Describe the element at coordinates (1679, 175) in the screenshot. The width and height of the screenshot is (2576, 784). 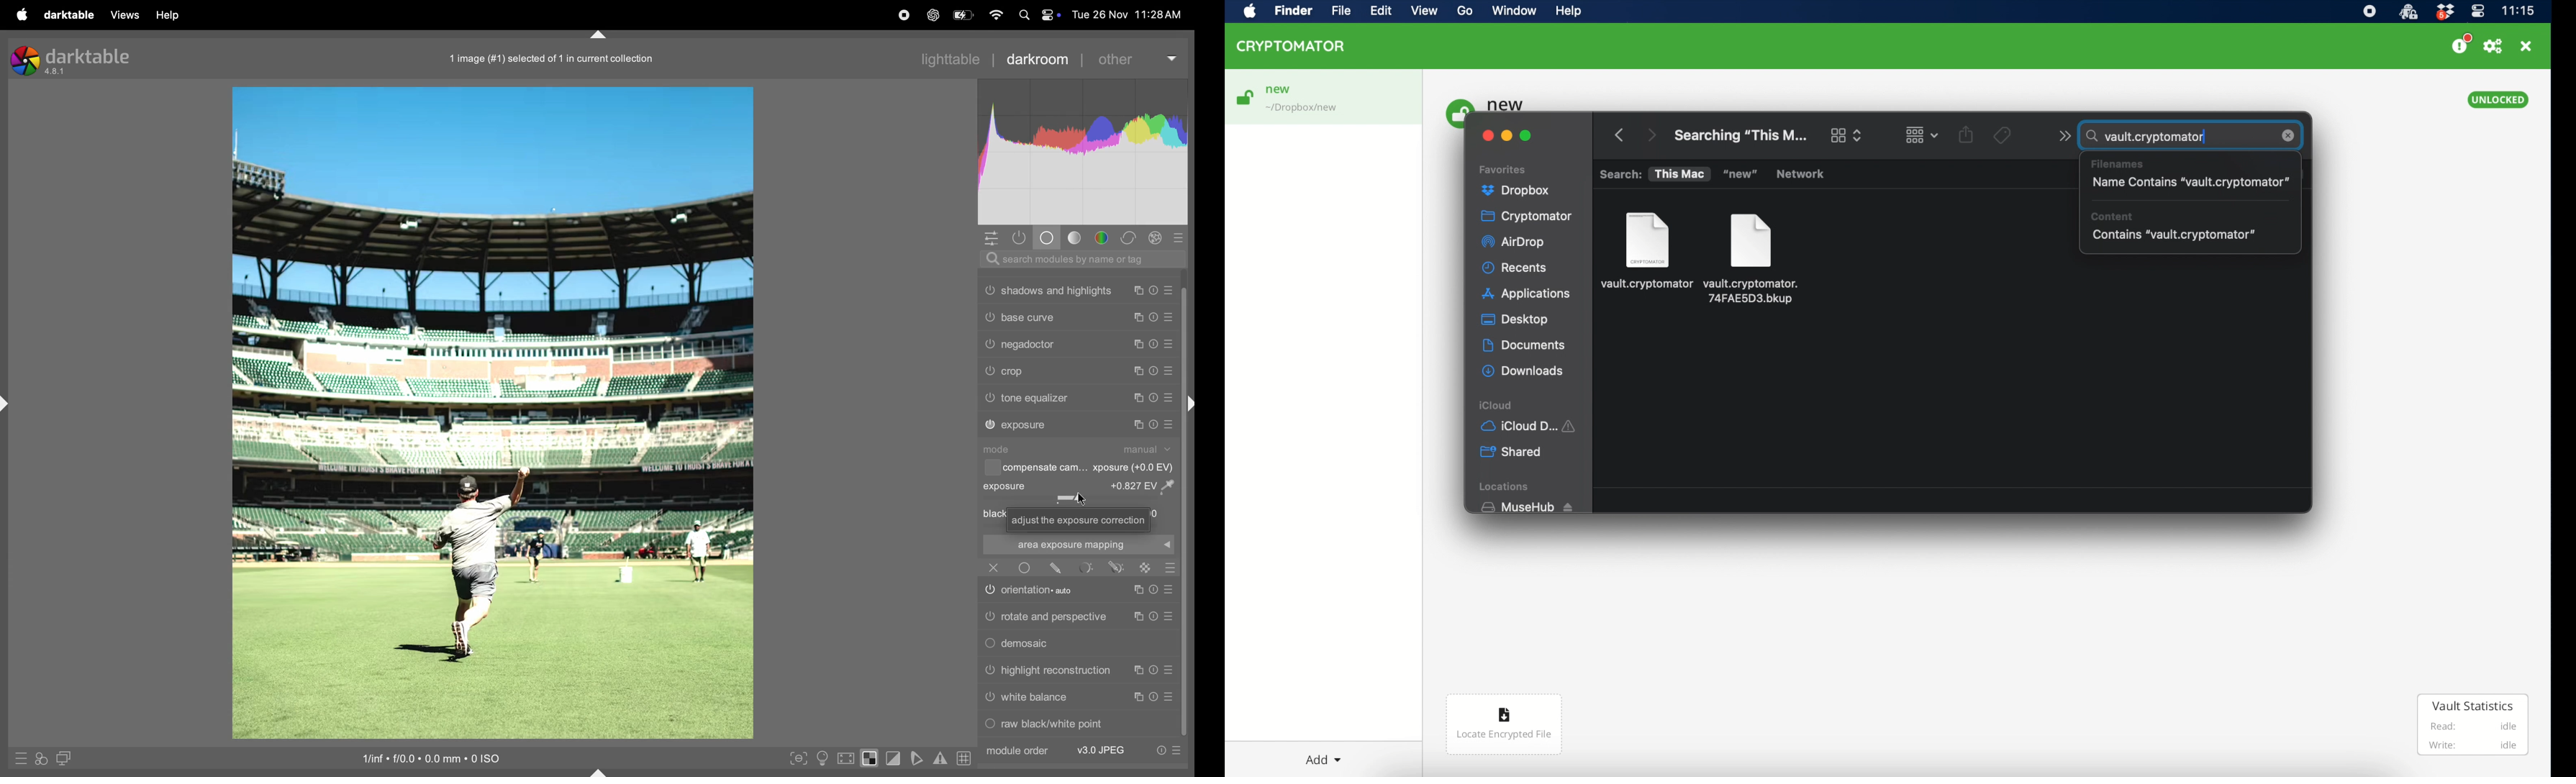
I see `this mac` at that location.